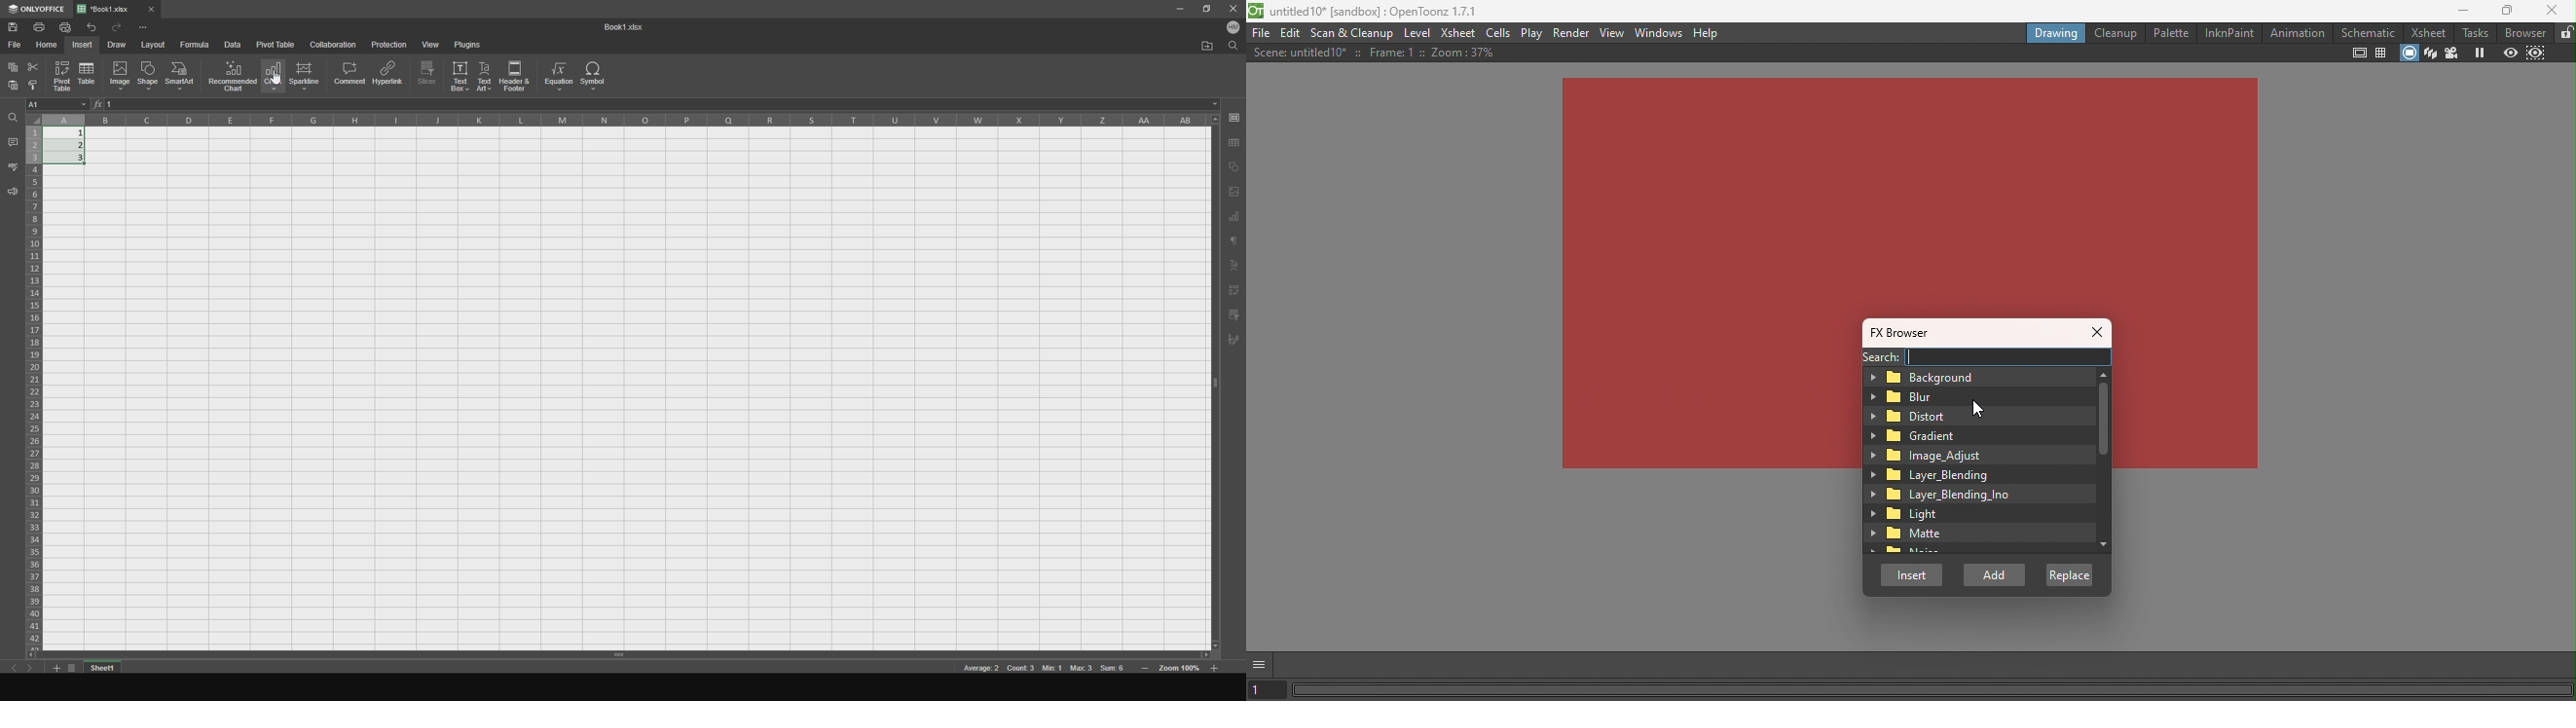 This screenshot has width=2576, height=728. What do you see at coordinates (66, 27) in the screenshot?
I see `print file` at bounding box center [66, 27].